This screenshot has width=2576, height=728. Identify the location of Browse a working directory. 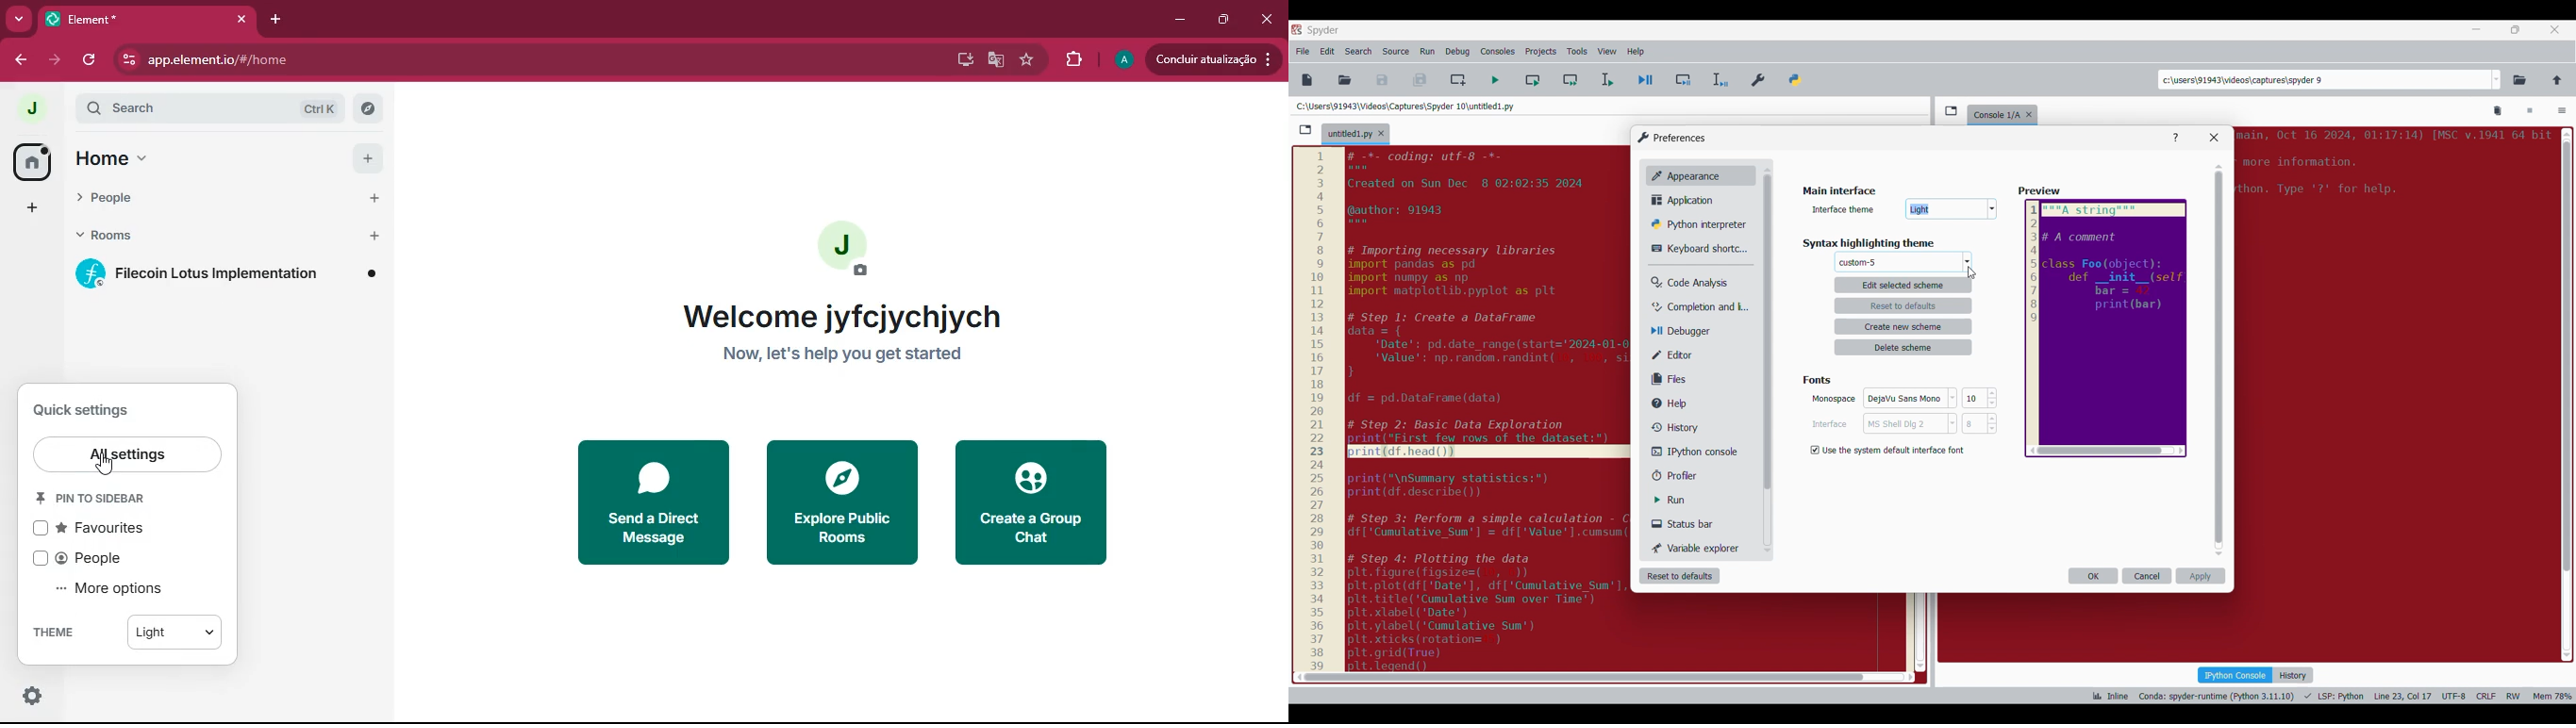
(2520, 80).